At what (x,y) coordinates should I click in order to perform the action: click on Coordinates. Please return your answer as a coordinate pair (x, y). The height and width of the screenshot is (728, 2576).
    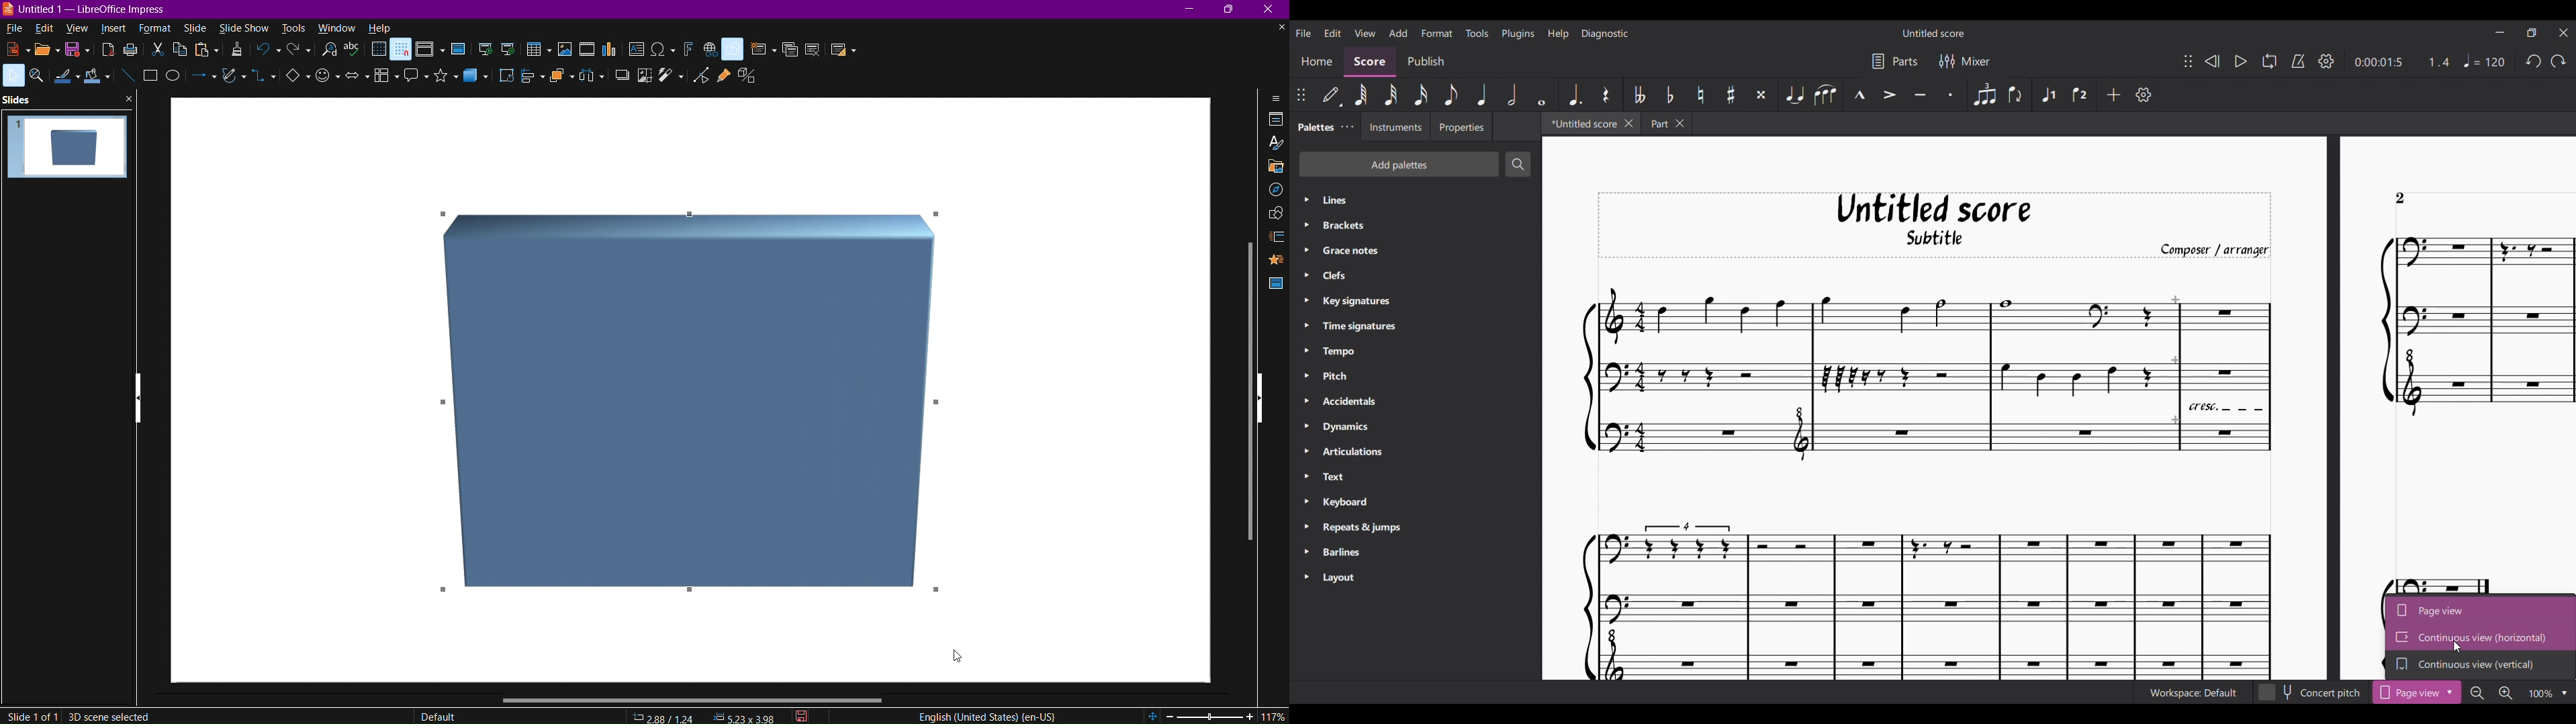
    Looking at the image, I should click on (664, 717).